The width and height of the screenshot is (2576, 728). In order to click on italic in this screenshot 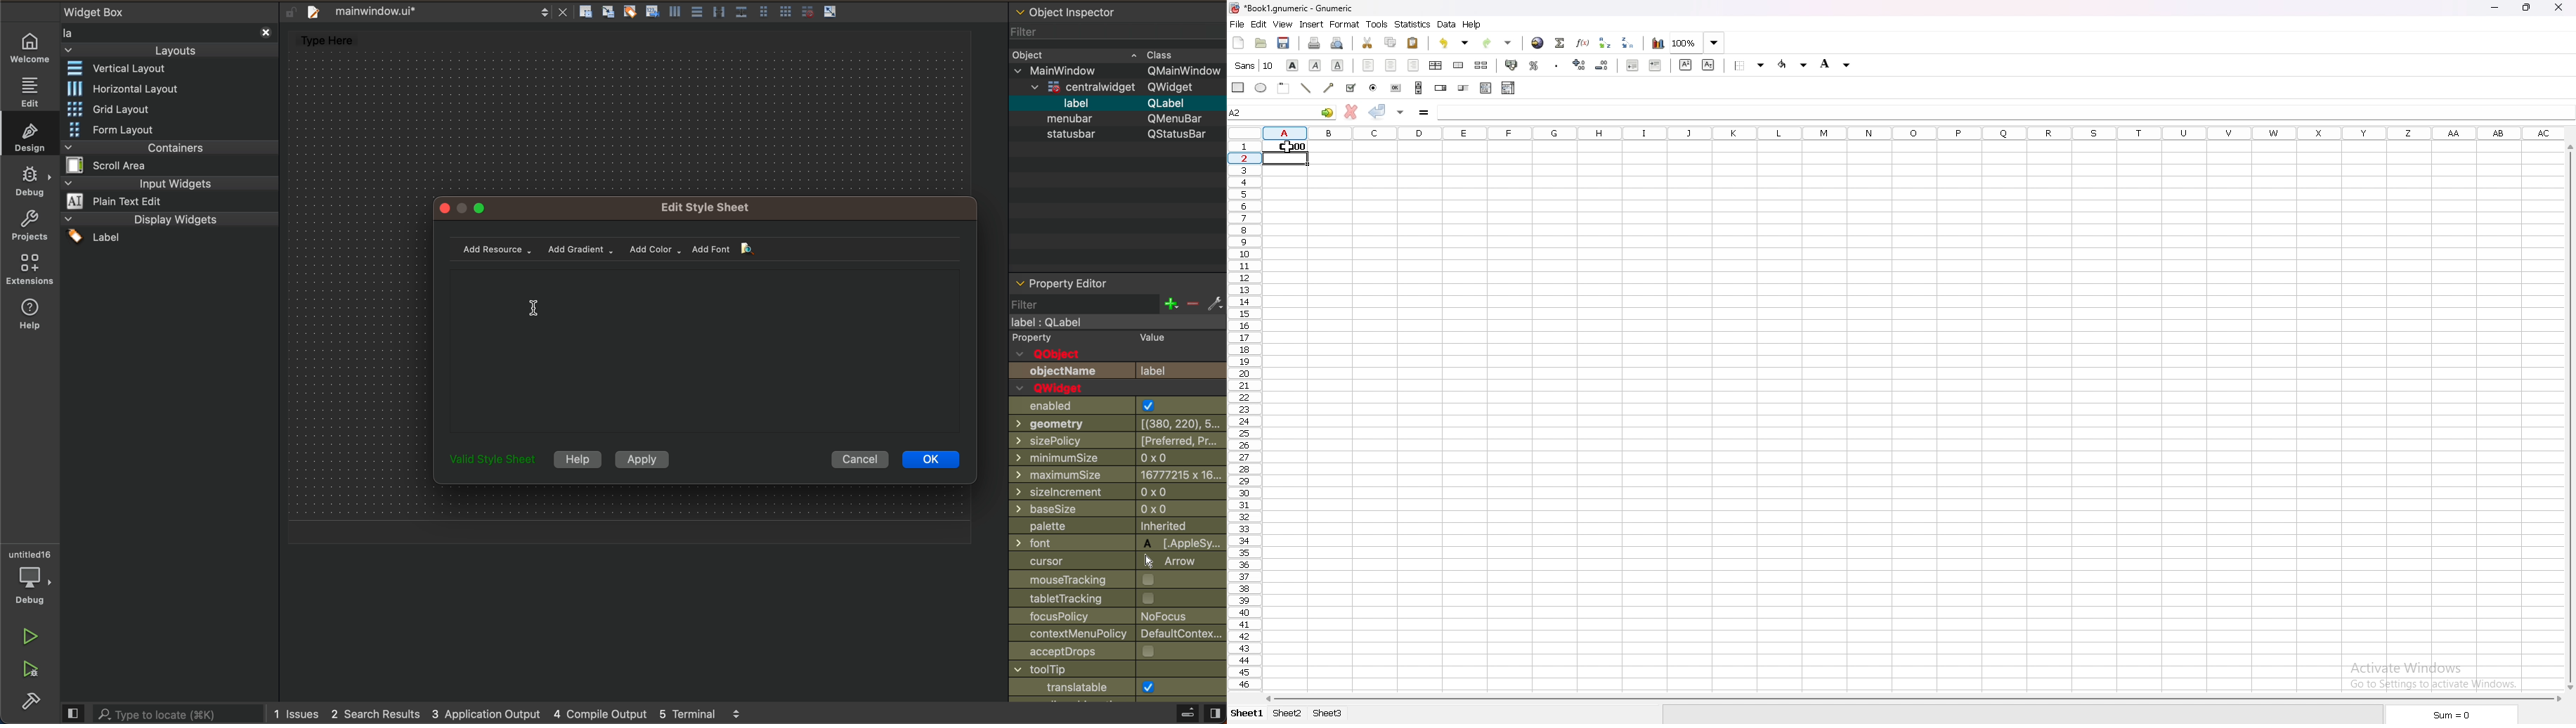, I will do `click(1315, 66)`.